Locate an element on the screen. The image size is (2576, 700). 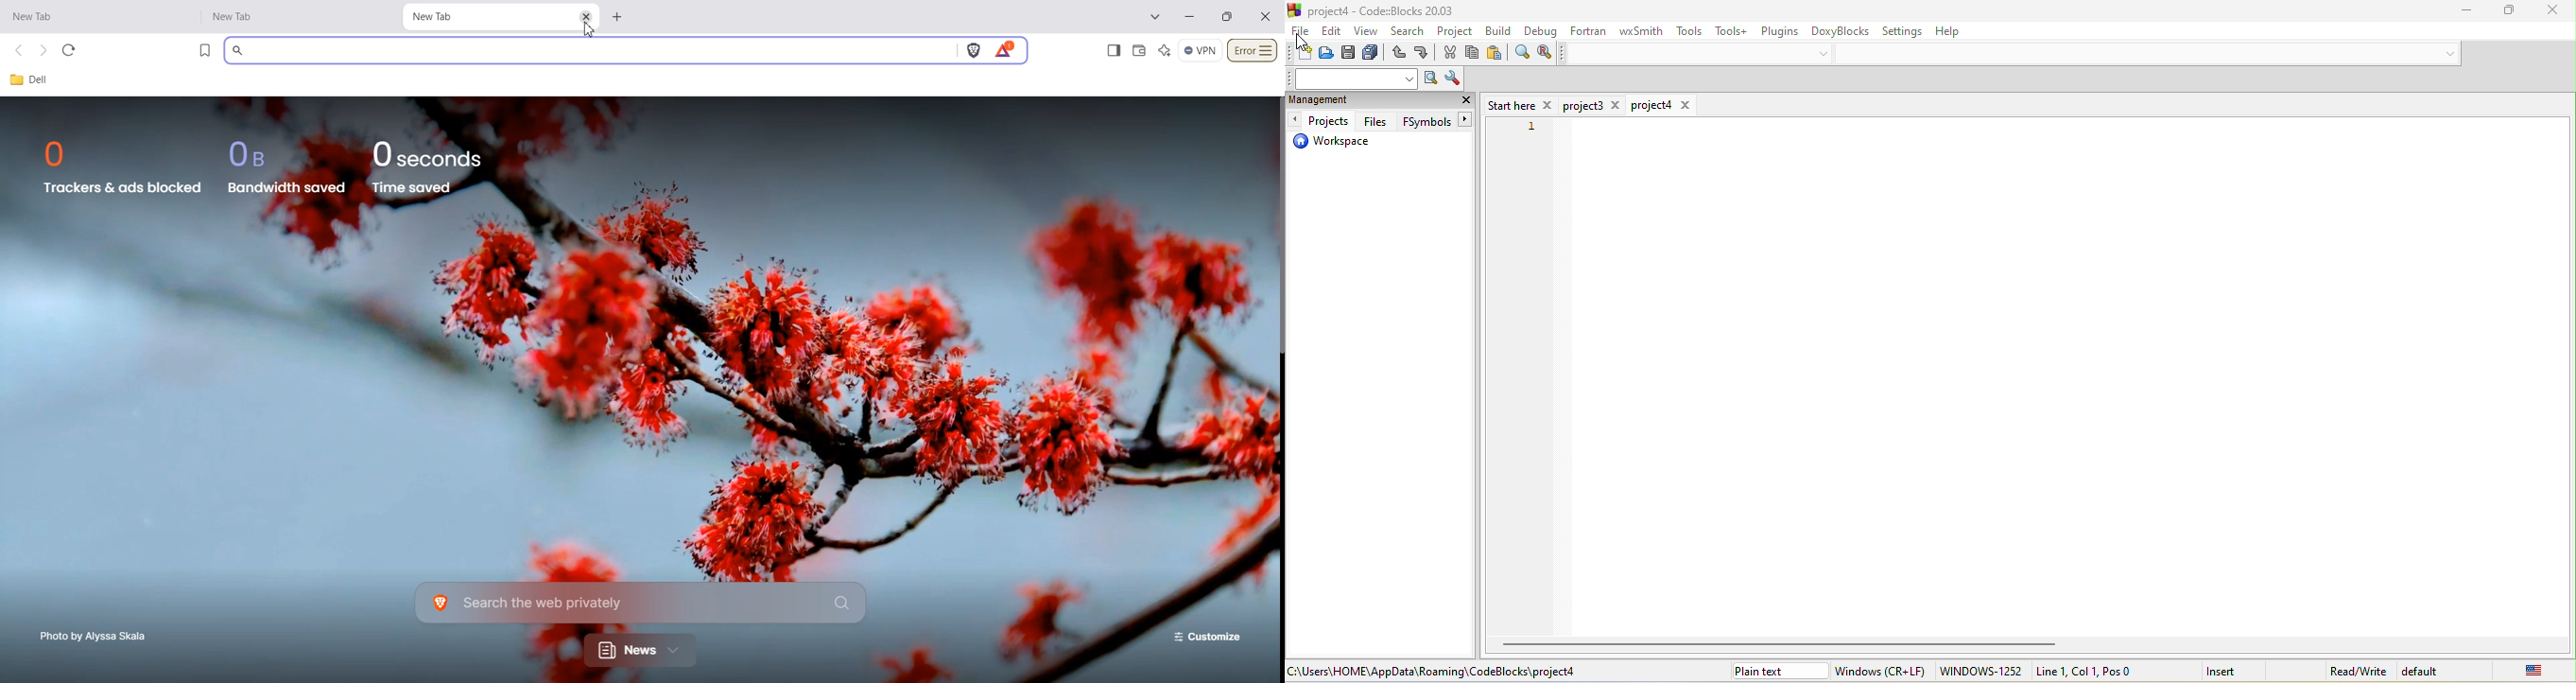
0 seconds is located at coordinates (436, 152).